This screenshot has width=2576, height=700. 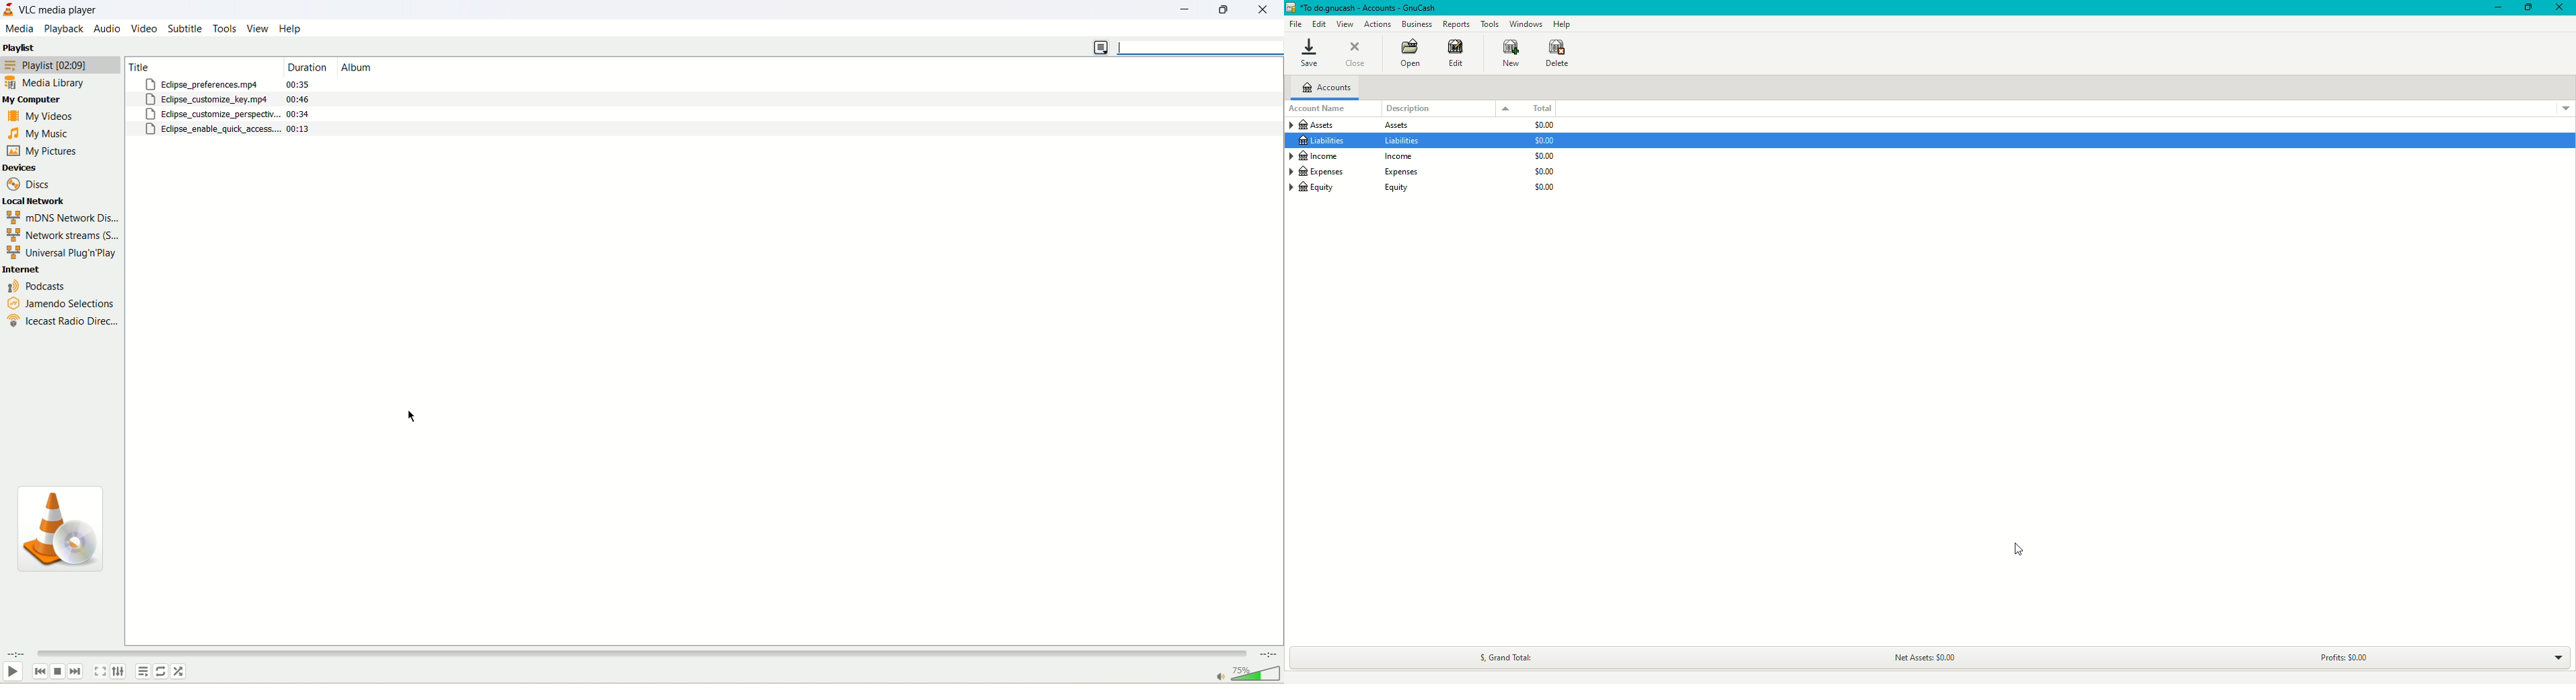 I want to click on time remaining, so click(x=1271, y=655).